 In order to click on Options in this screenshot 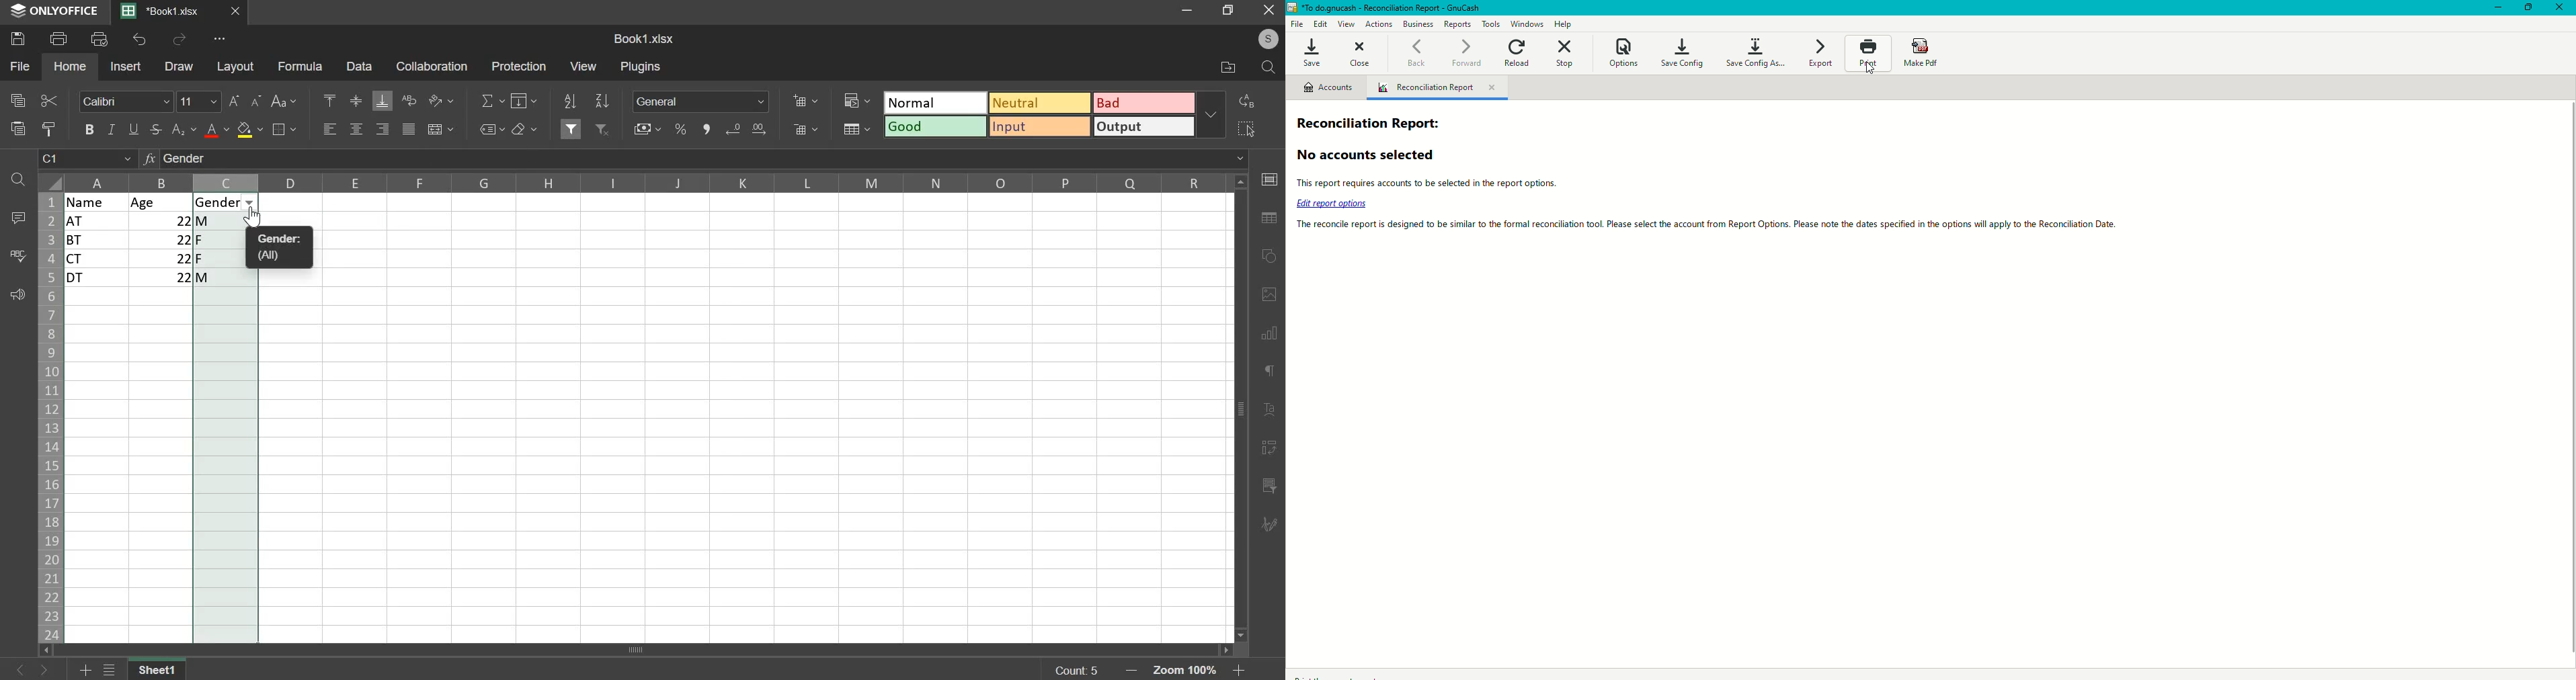, I will do `click(1622, 52)`.